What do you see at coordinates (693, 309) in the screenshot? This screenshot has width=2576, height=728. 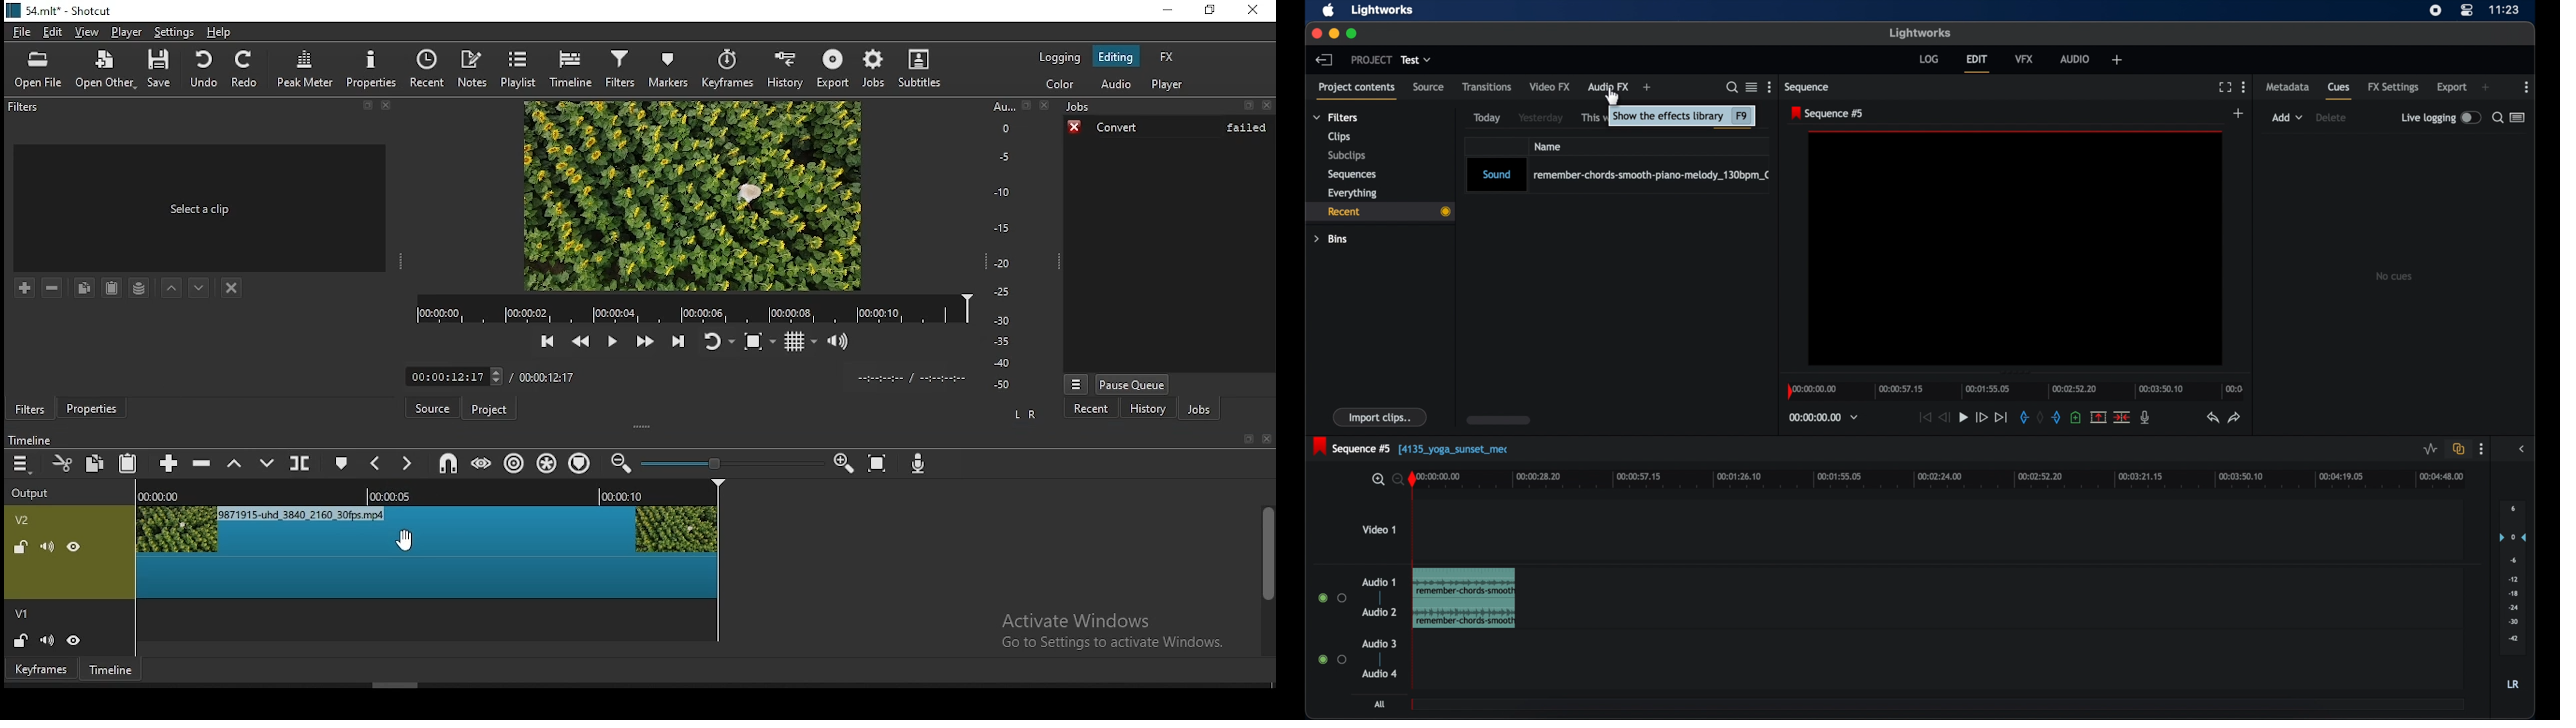 I see `playback time` at bounding box center [693, 309].